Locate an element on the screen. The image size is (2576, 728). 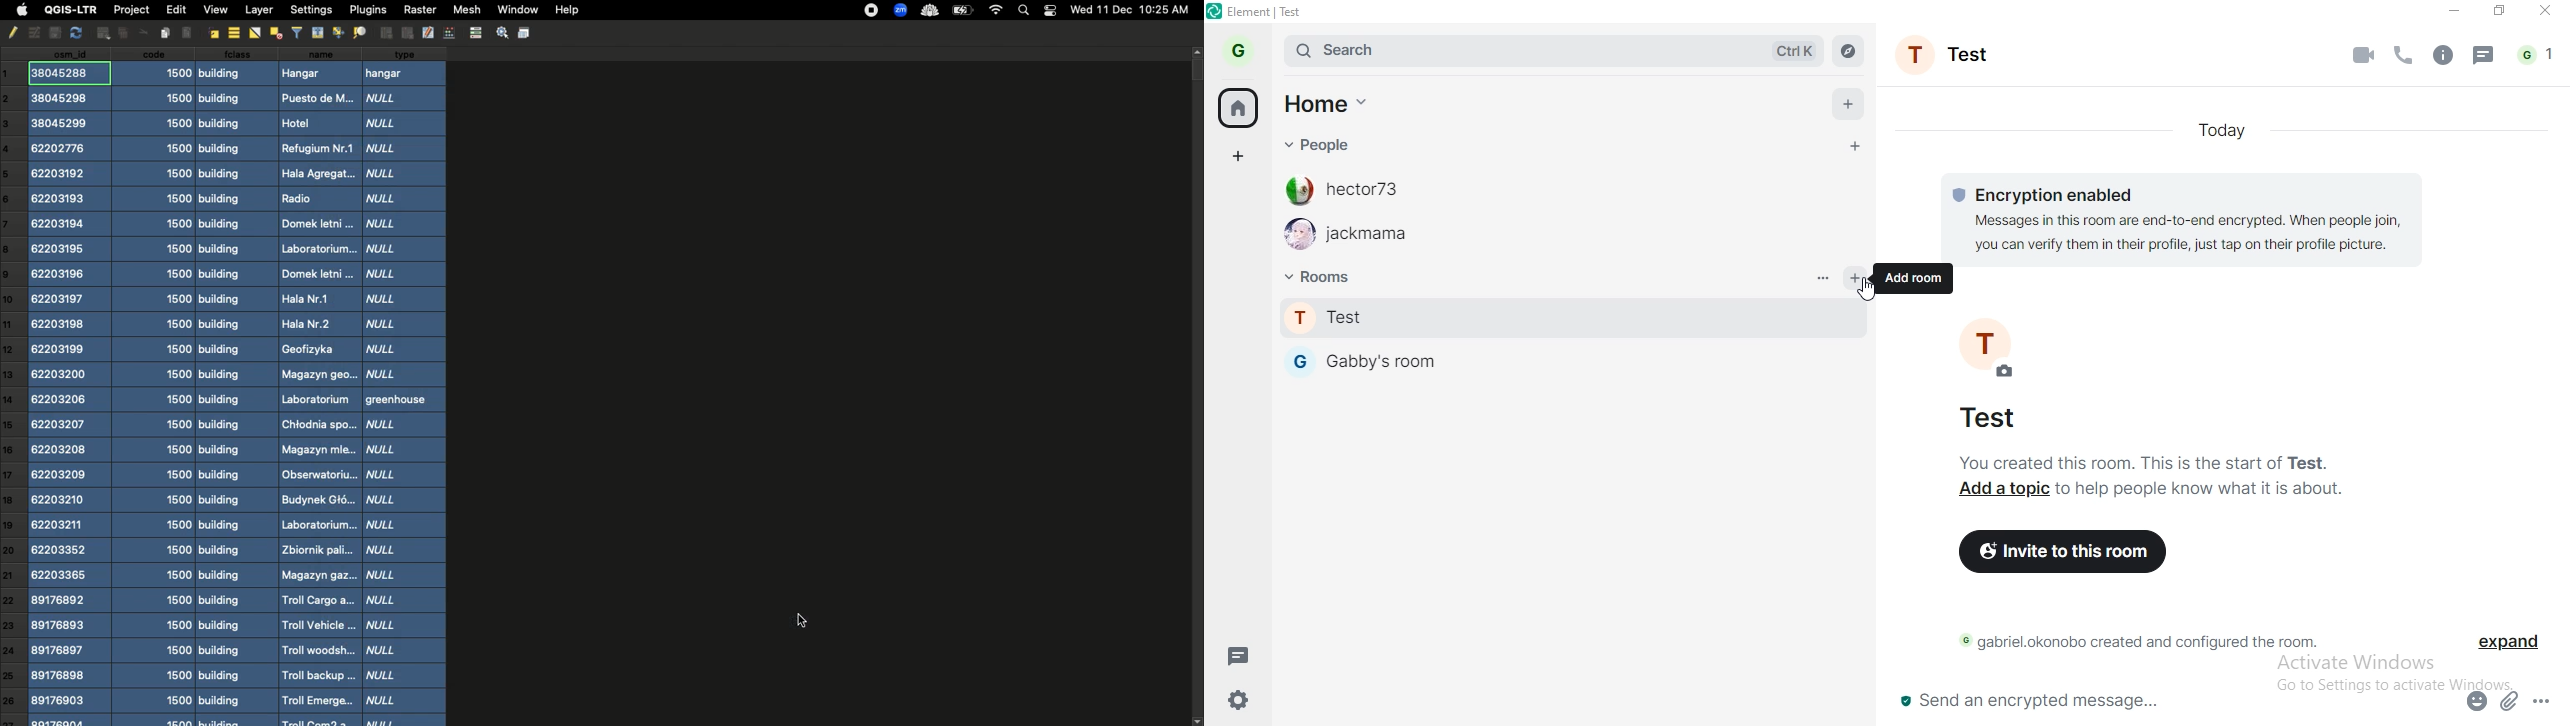
Extensions is located at coordinates (928, 10).